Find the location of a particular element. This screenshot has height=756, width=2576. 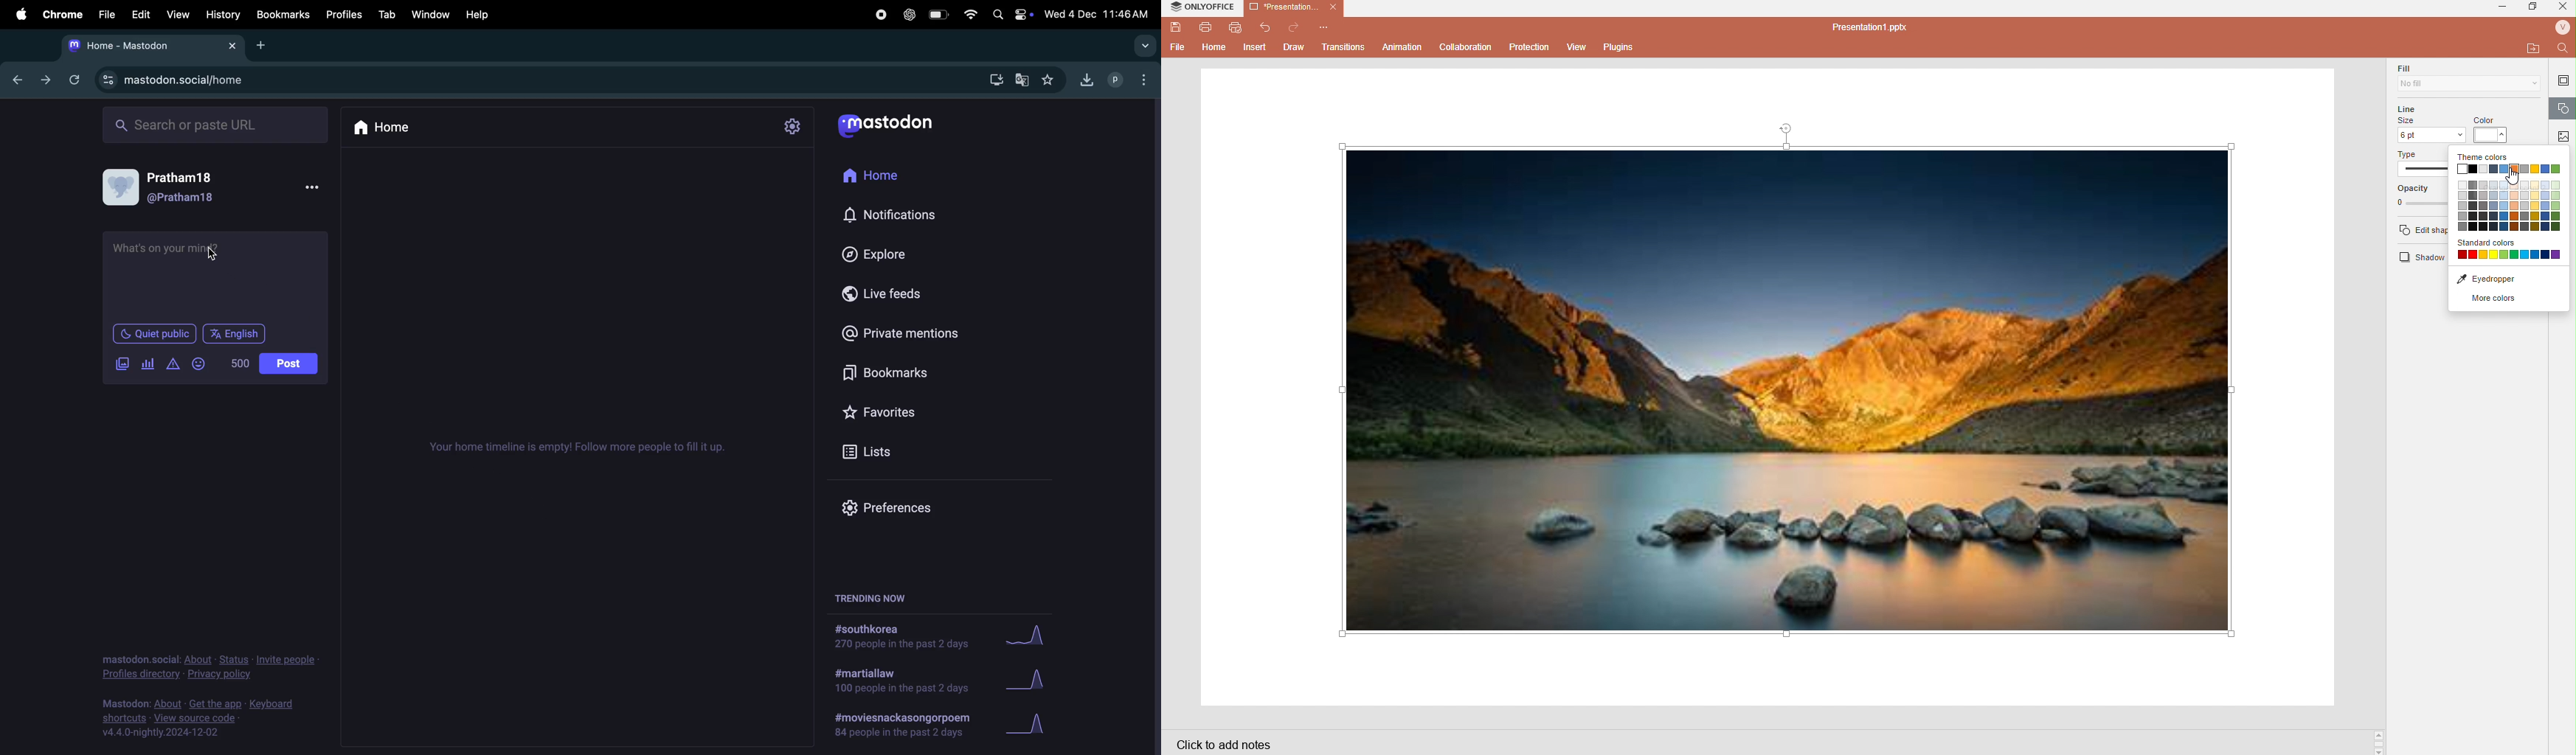

Insert is located at coordinates (1256, 47).